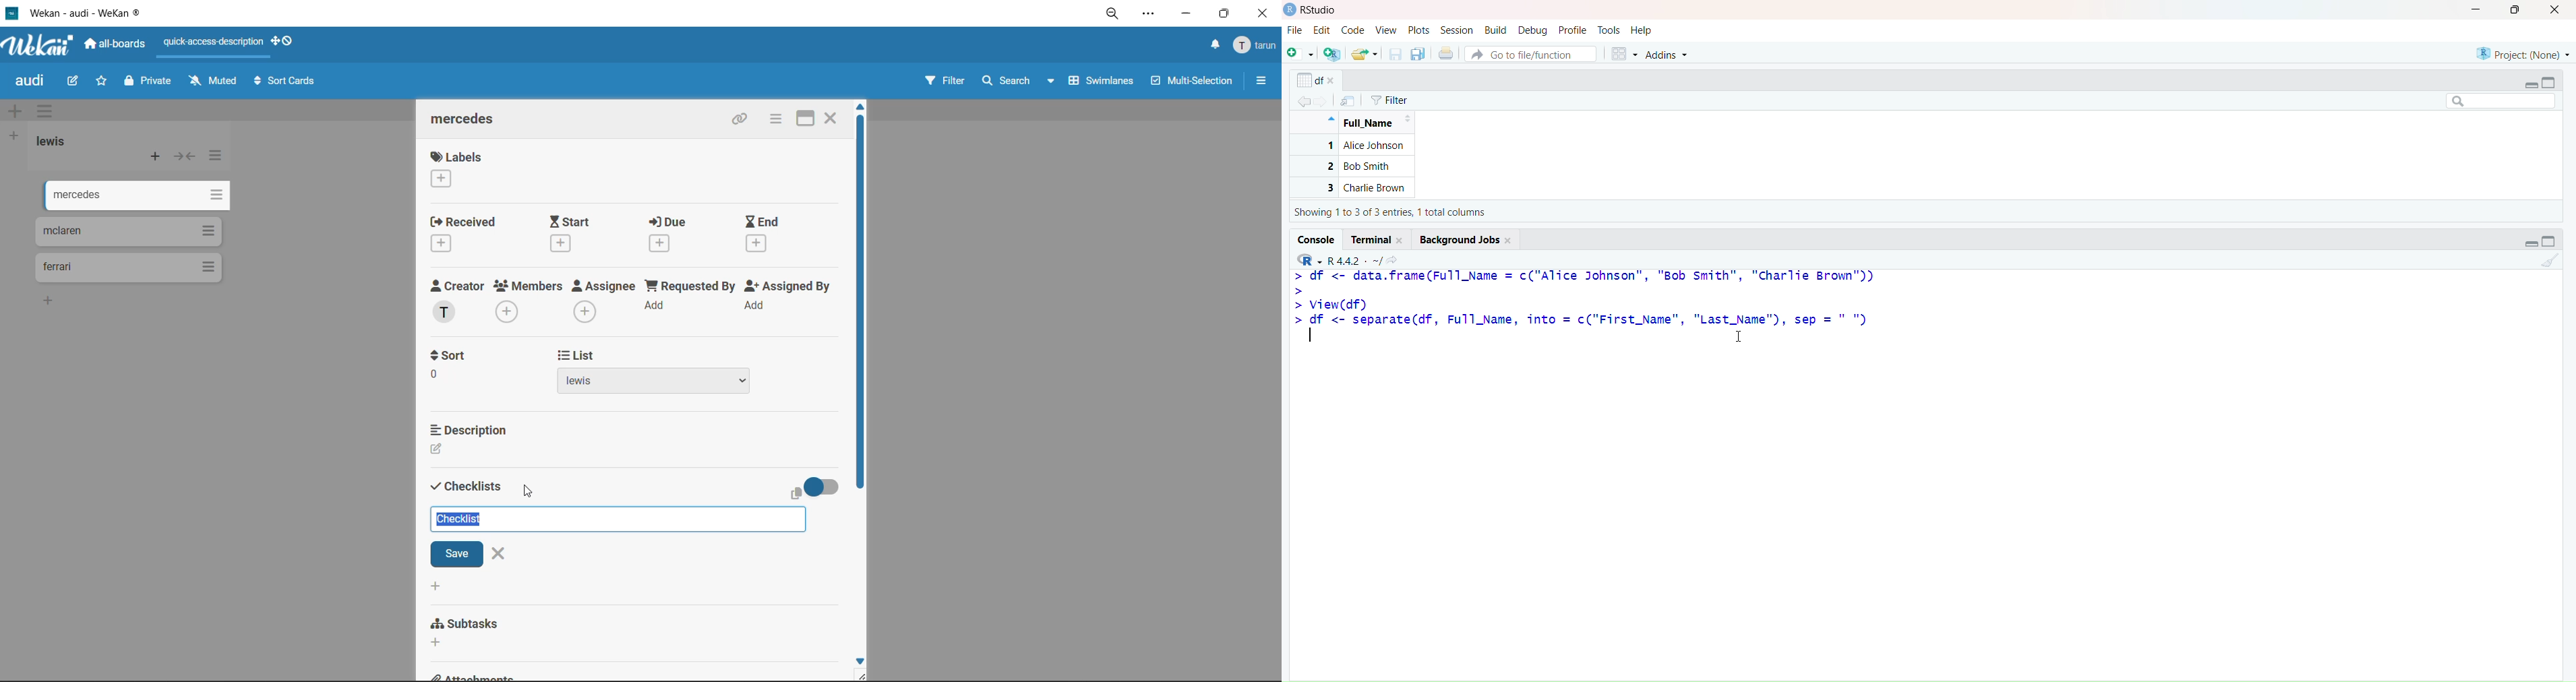 The image size is (2576, 700). What do you see at coordinates (2553, 241) in the screenshot?
I see `Maximize` at bounding box center [2553, 241].